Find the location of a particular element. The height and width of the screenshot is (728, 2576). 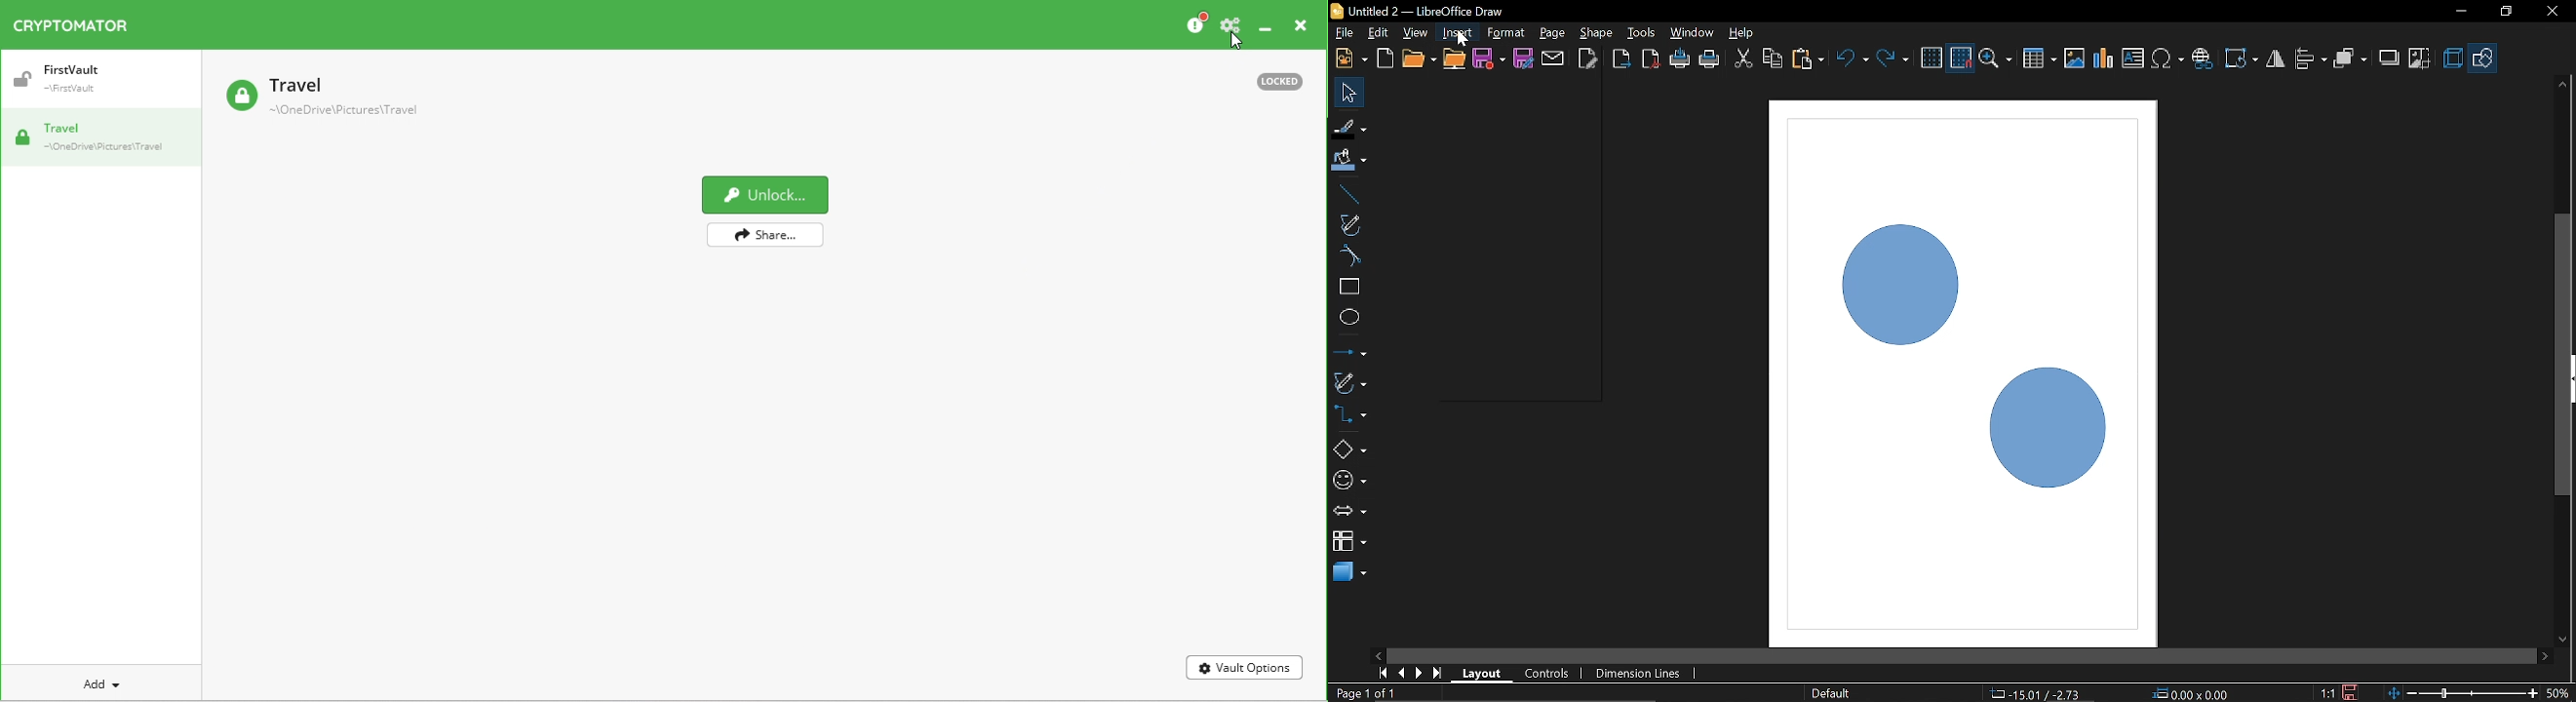

Help is located at coordinates (1743, 32).